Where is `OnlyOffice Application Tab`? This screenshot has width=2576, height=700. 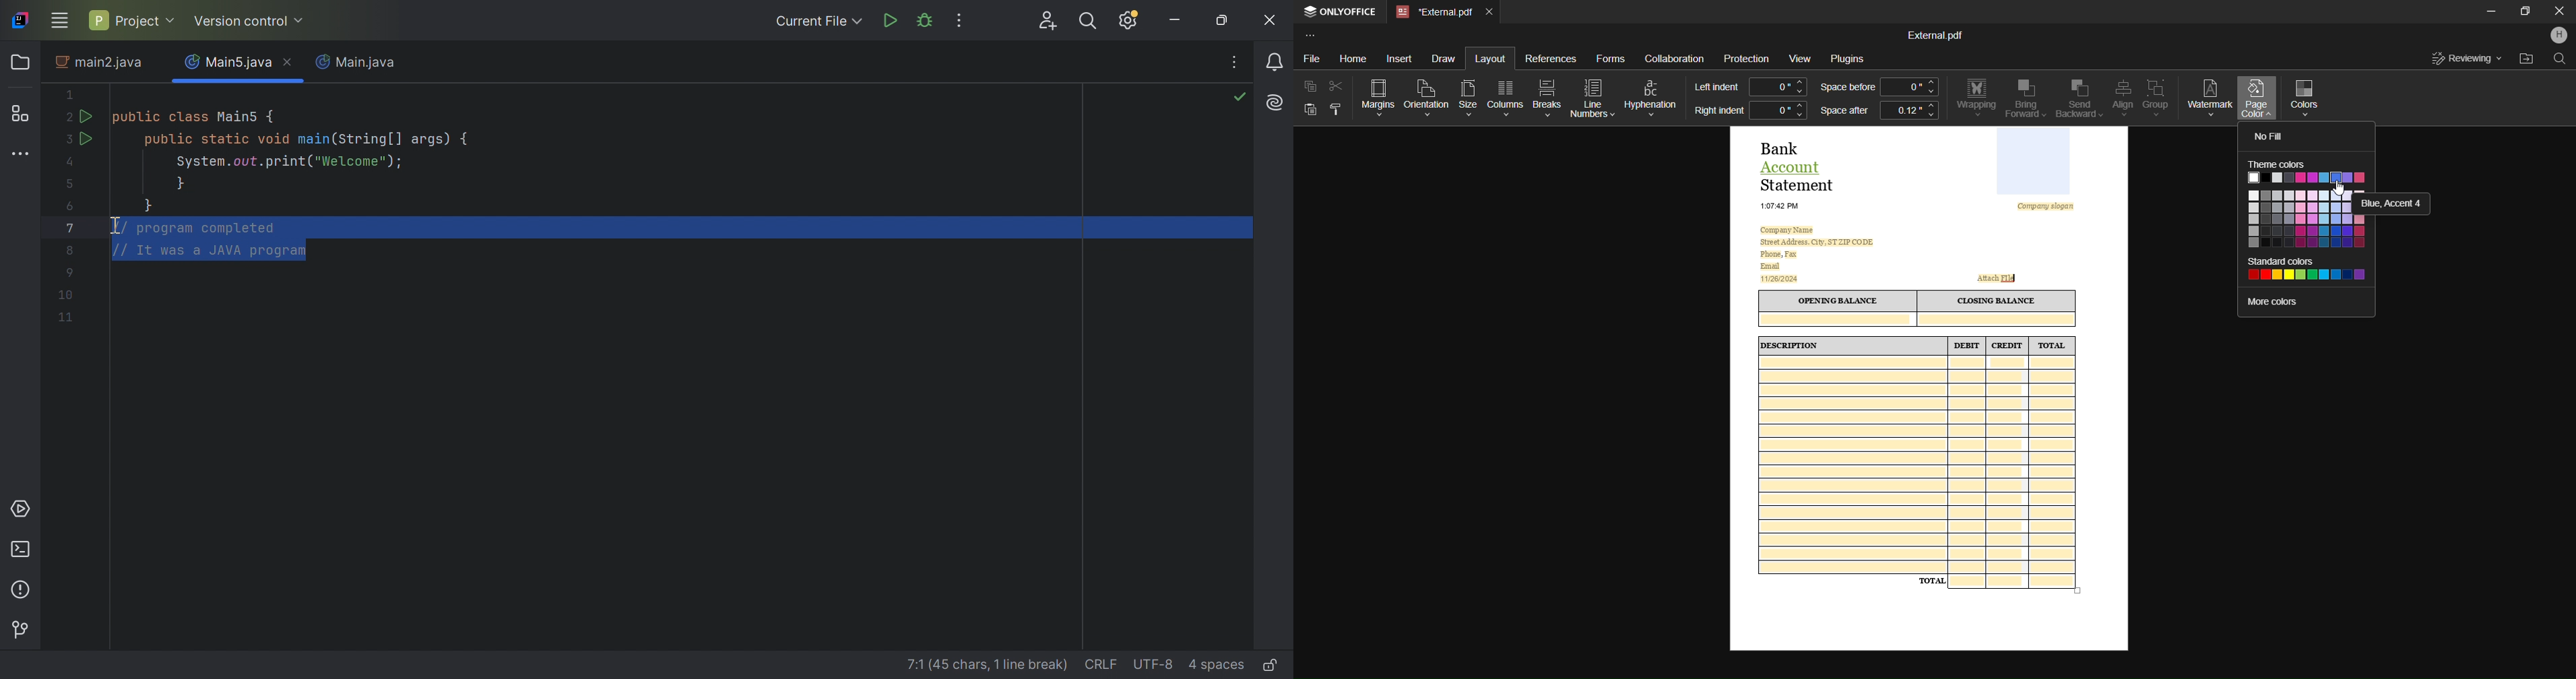 OnlyOffice Application Tab is located at coordinates (1343, 13).